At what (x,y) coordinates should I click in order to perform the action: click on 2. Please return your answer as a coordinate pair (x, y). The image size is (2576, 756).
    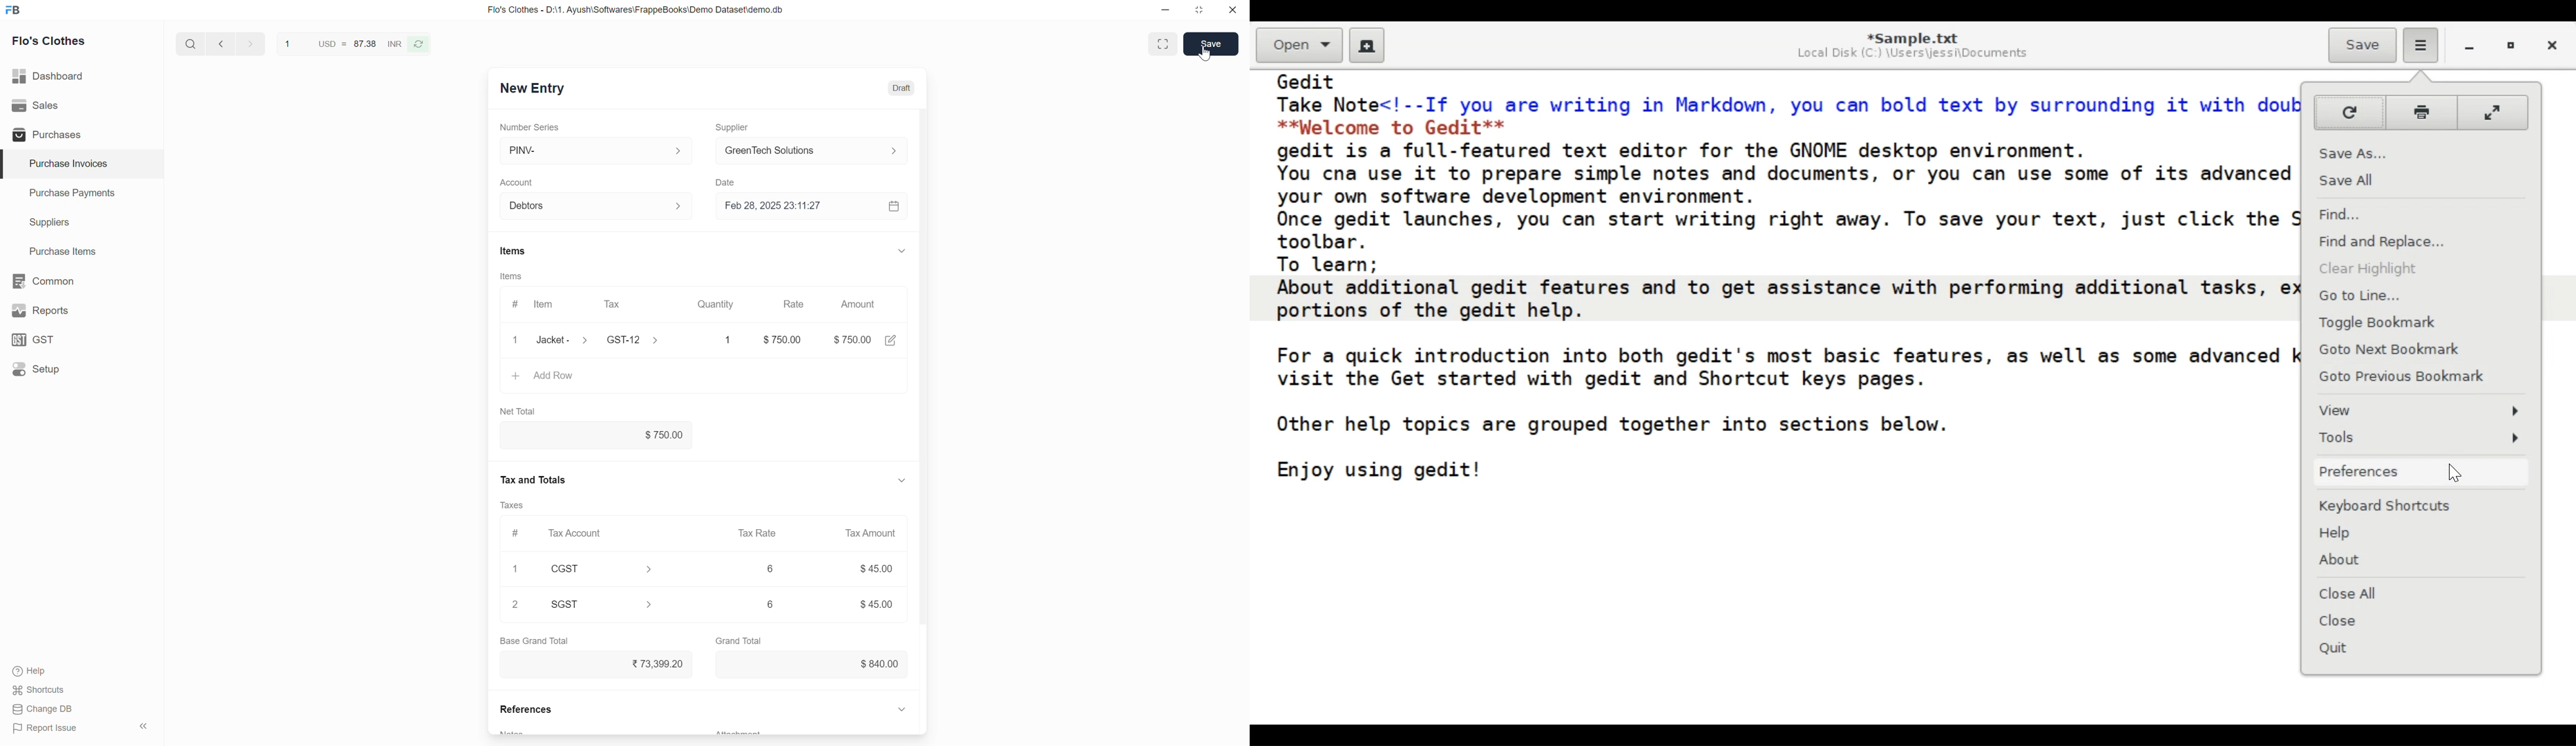
    Looking at the image, I should click on (515, 604).